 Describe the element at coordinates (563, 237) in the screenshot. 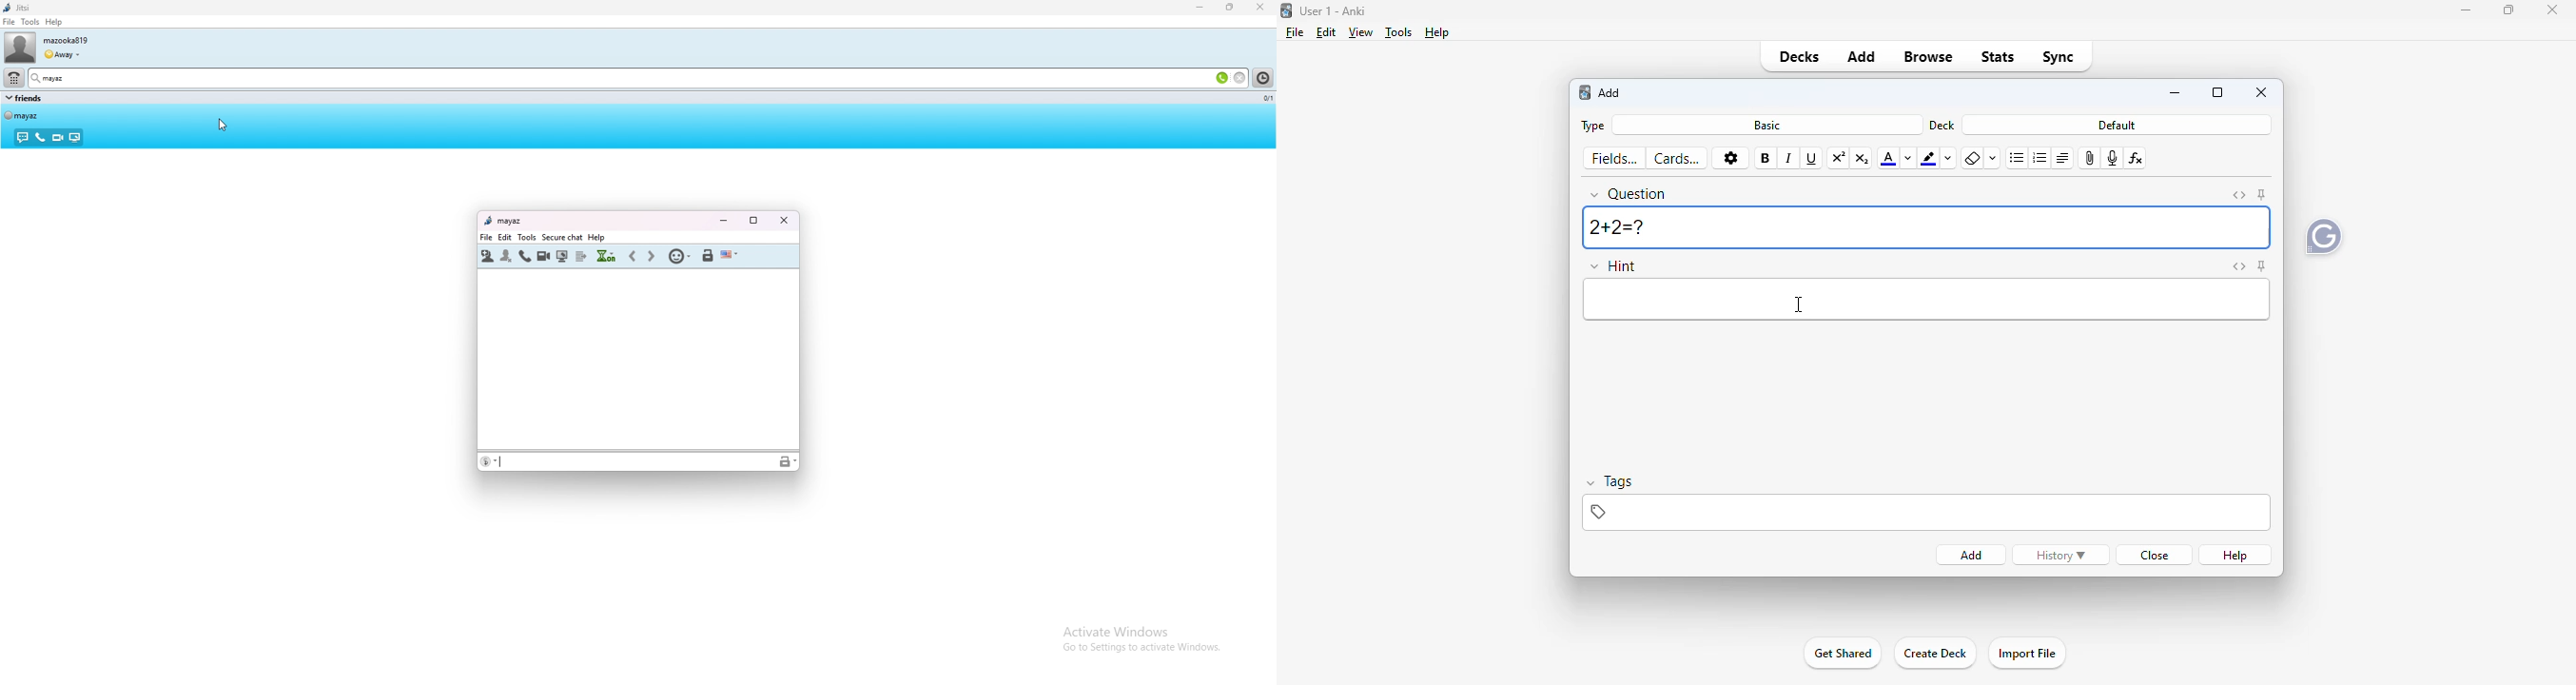

I see `secure chat` at that location.